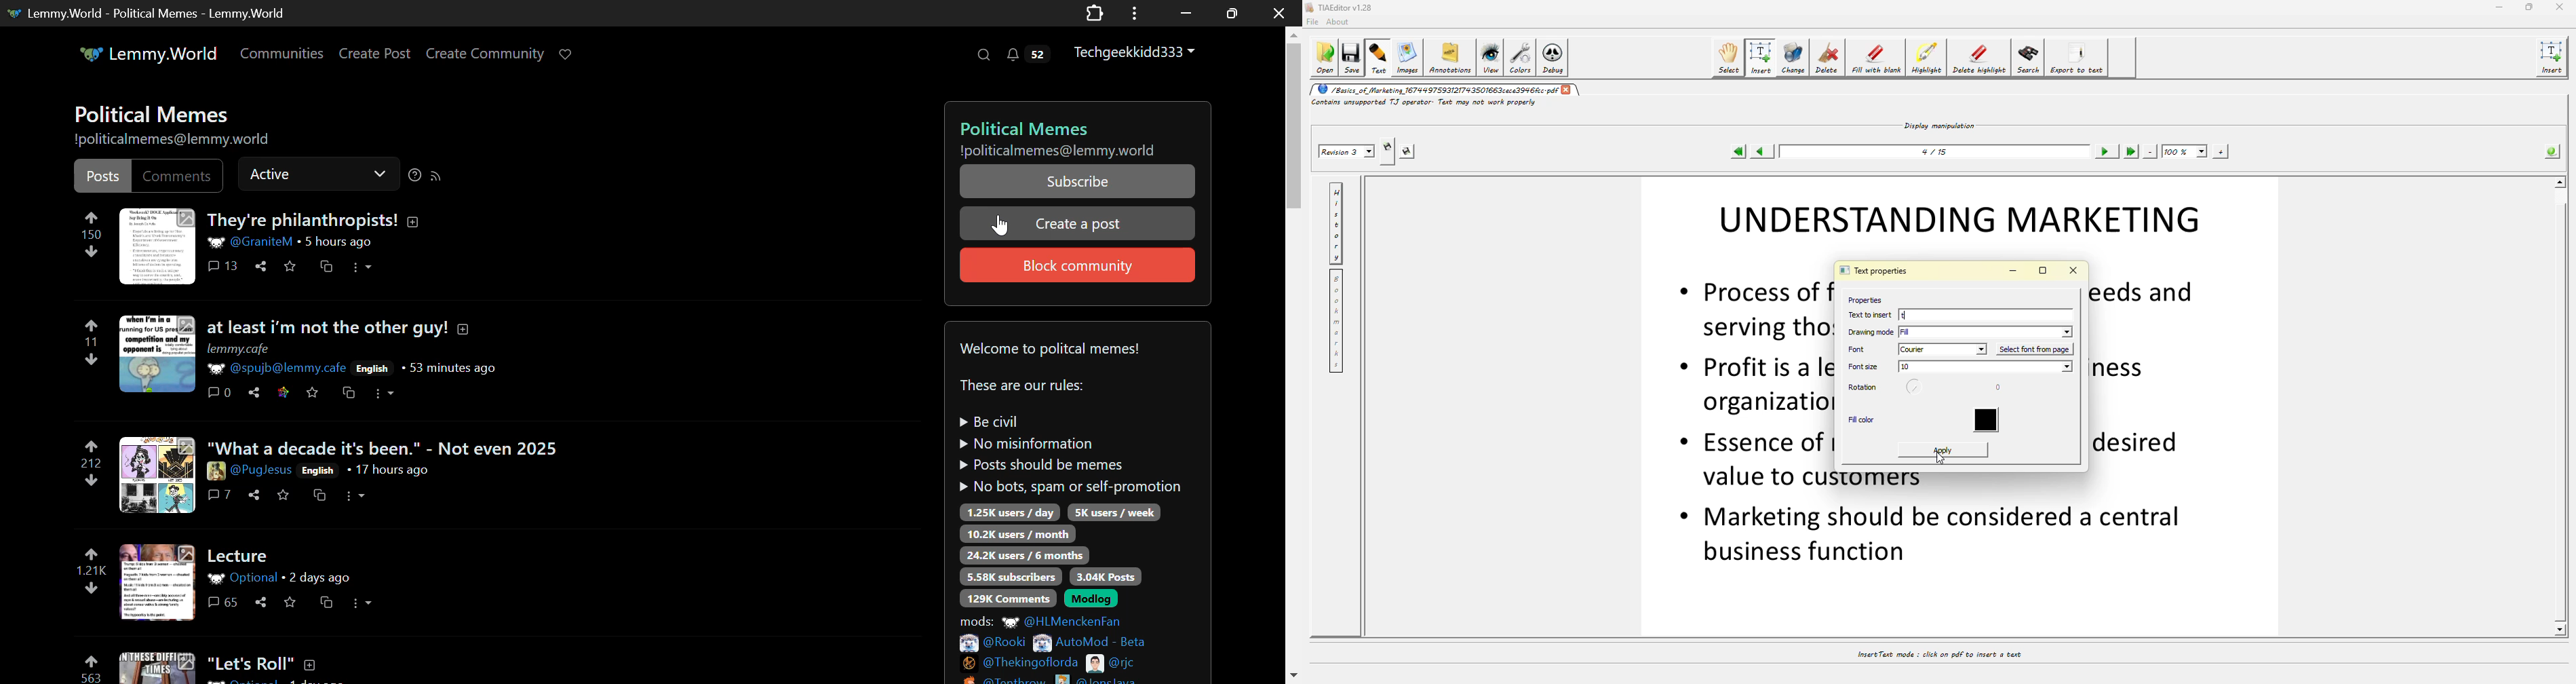  I want to click on Vertical Scroll Bar, so click(1293, 358).